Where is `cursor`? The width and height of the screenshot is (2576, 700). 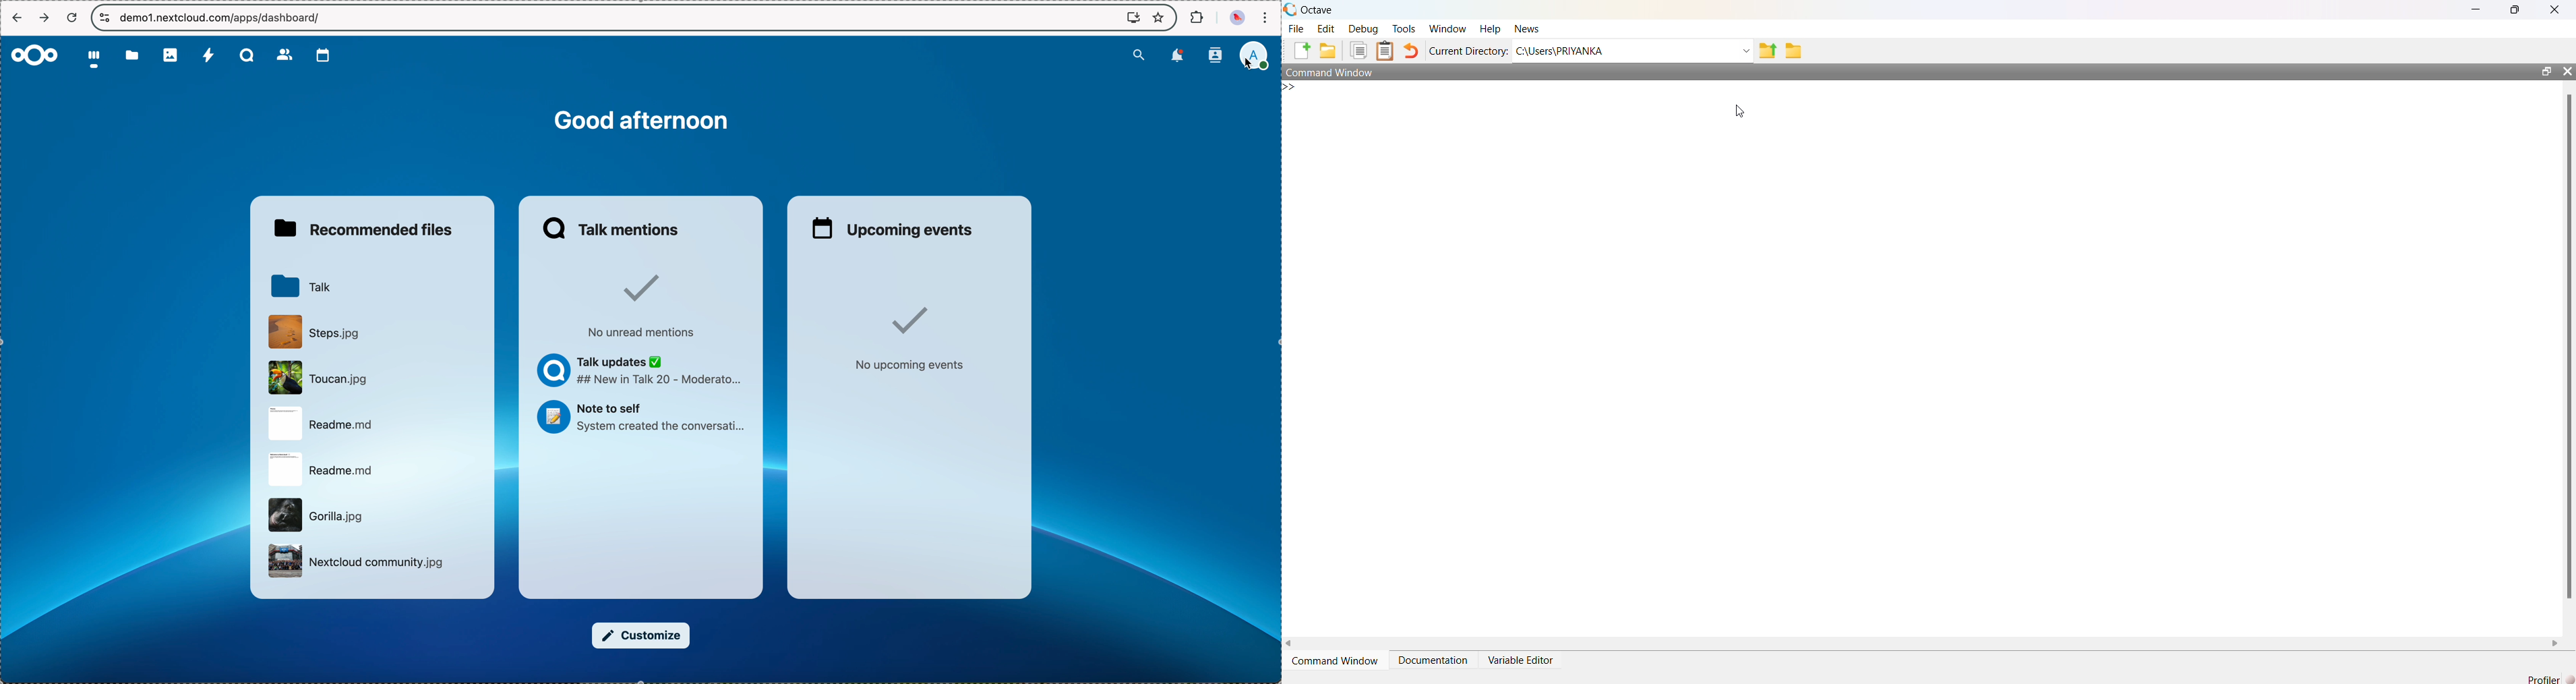 cursor is located at coordinates (1246, 66).